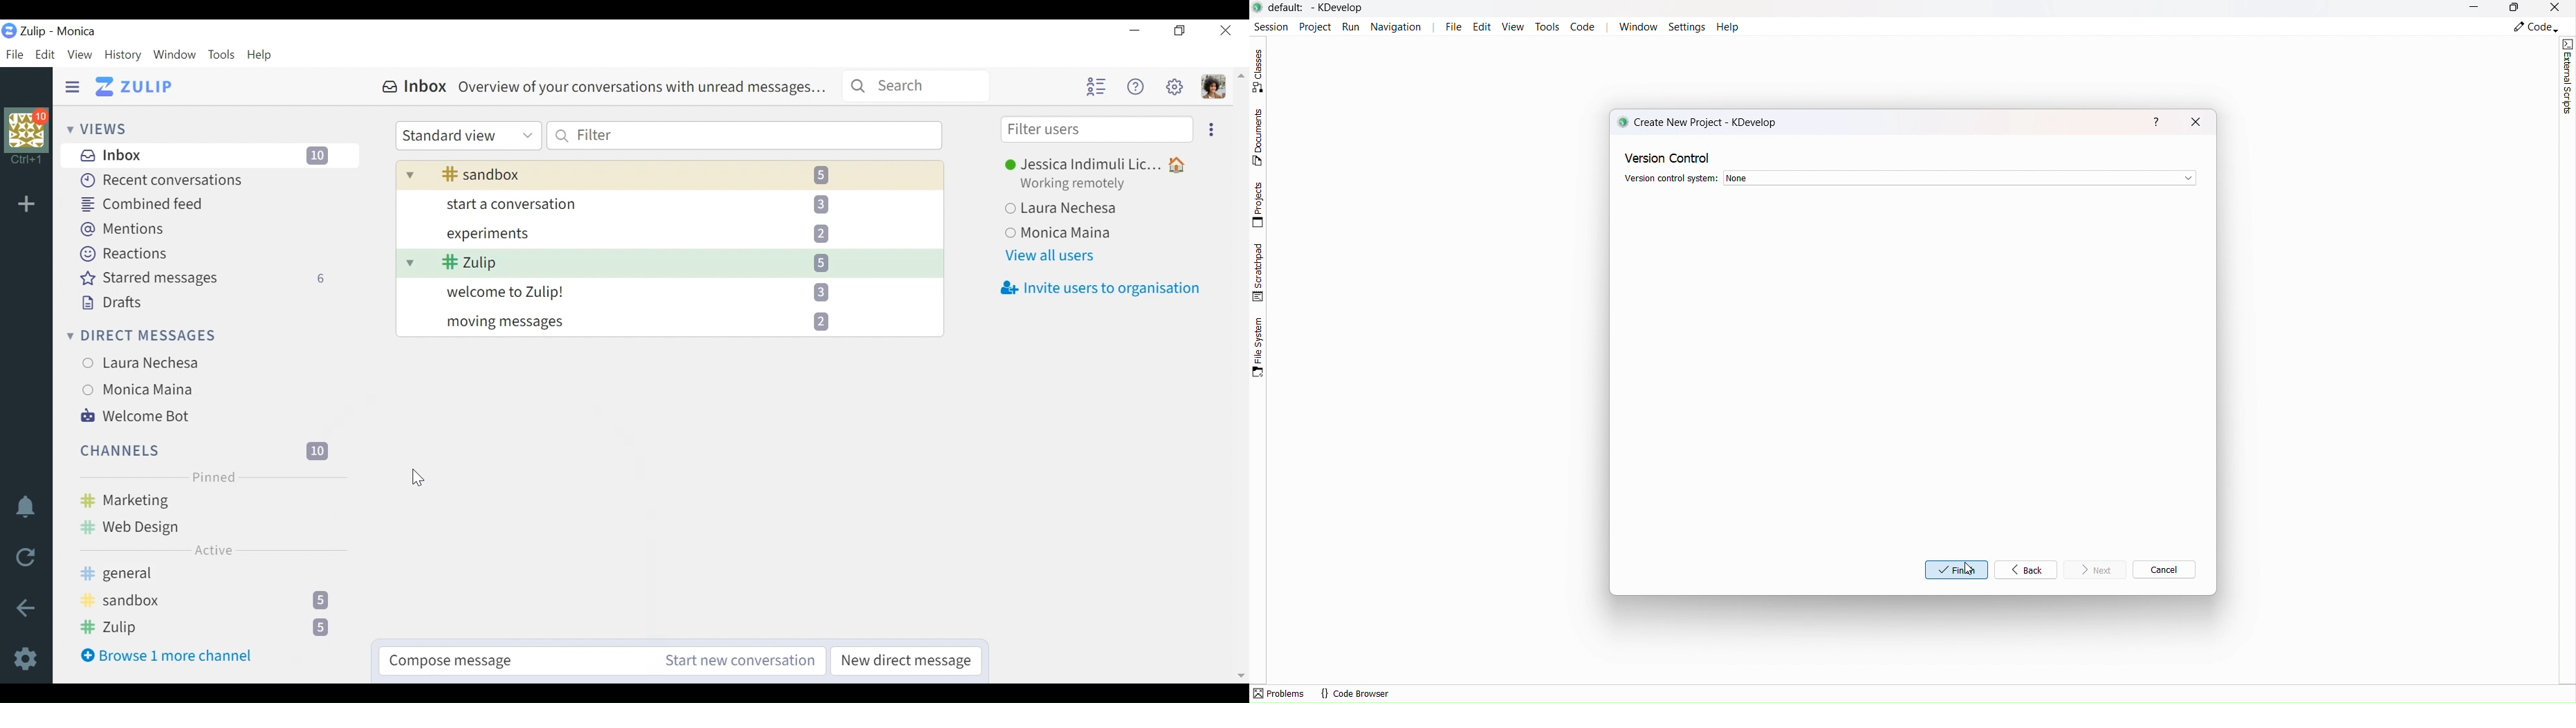 This screenshot has height=728, width=2576. Describe the element at coordinates (30, 558) in the screenshot. I see `Reload` at that location.